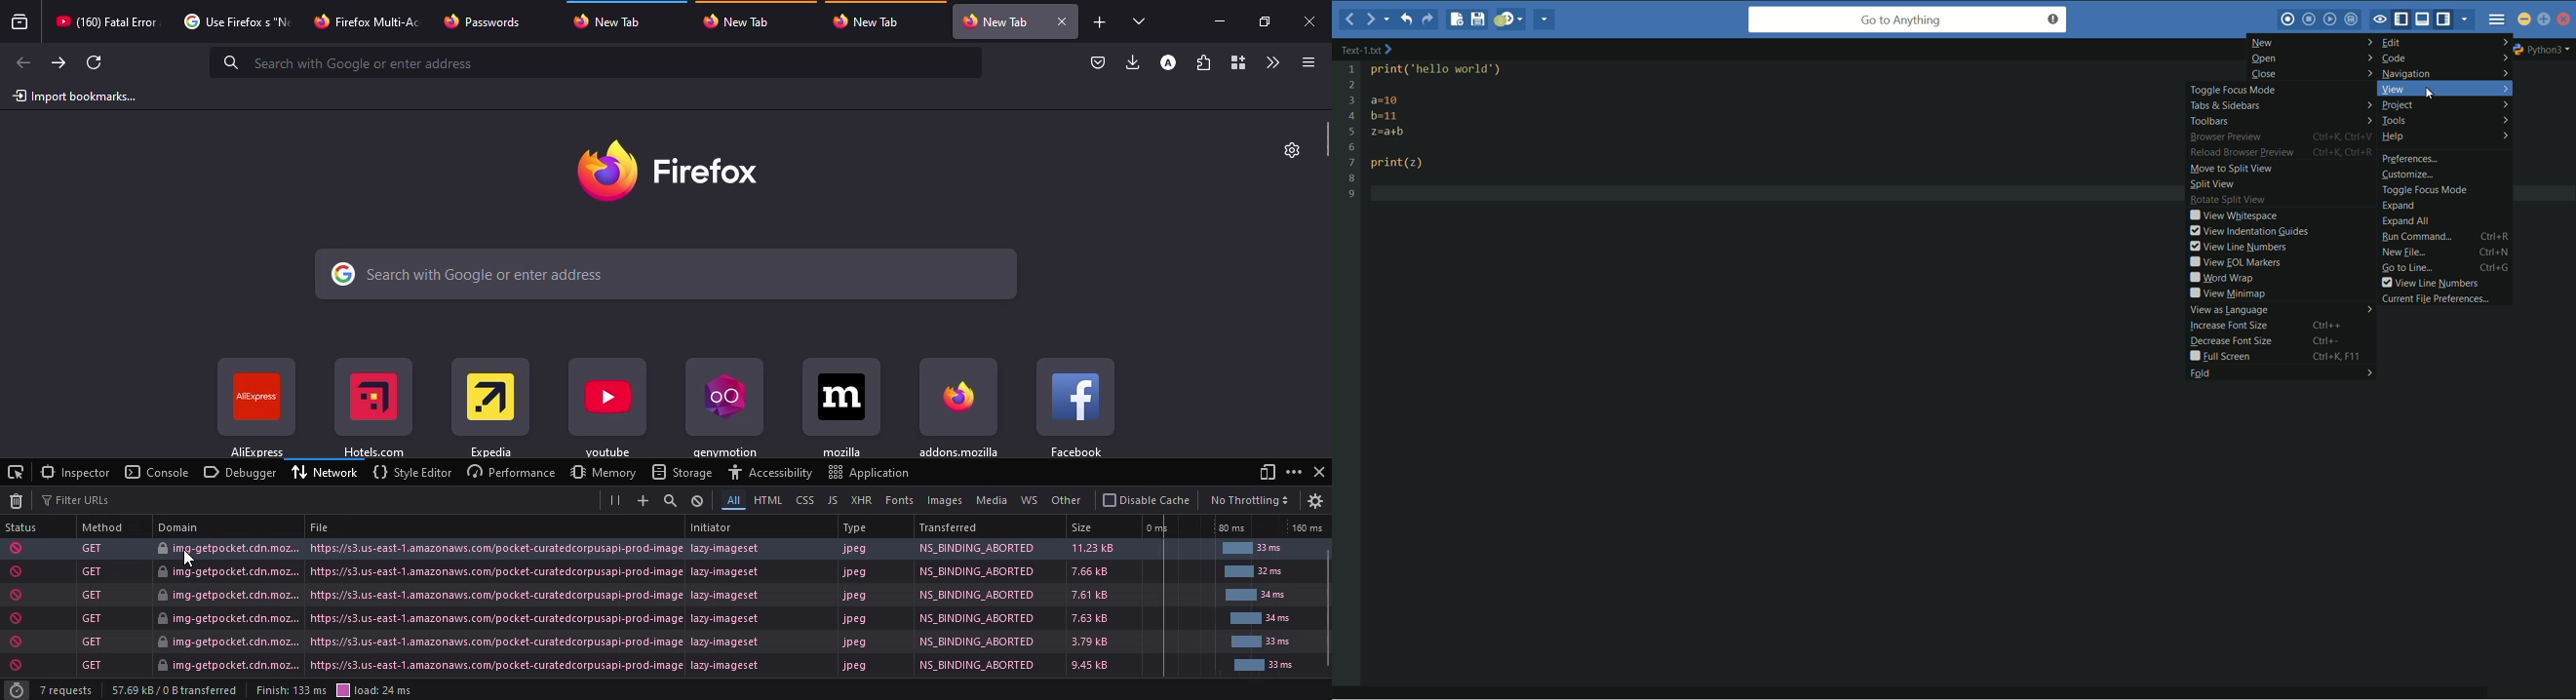 The width and height of the screenshot is (2576, 700). Describe the element at coordinates (490, 409) in the screenshot. I see `shortcuts` at that location.